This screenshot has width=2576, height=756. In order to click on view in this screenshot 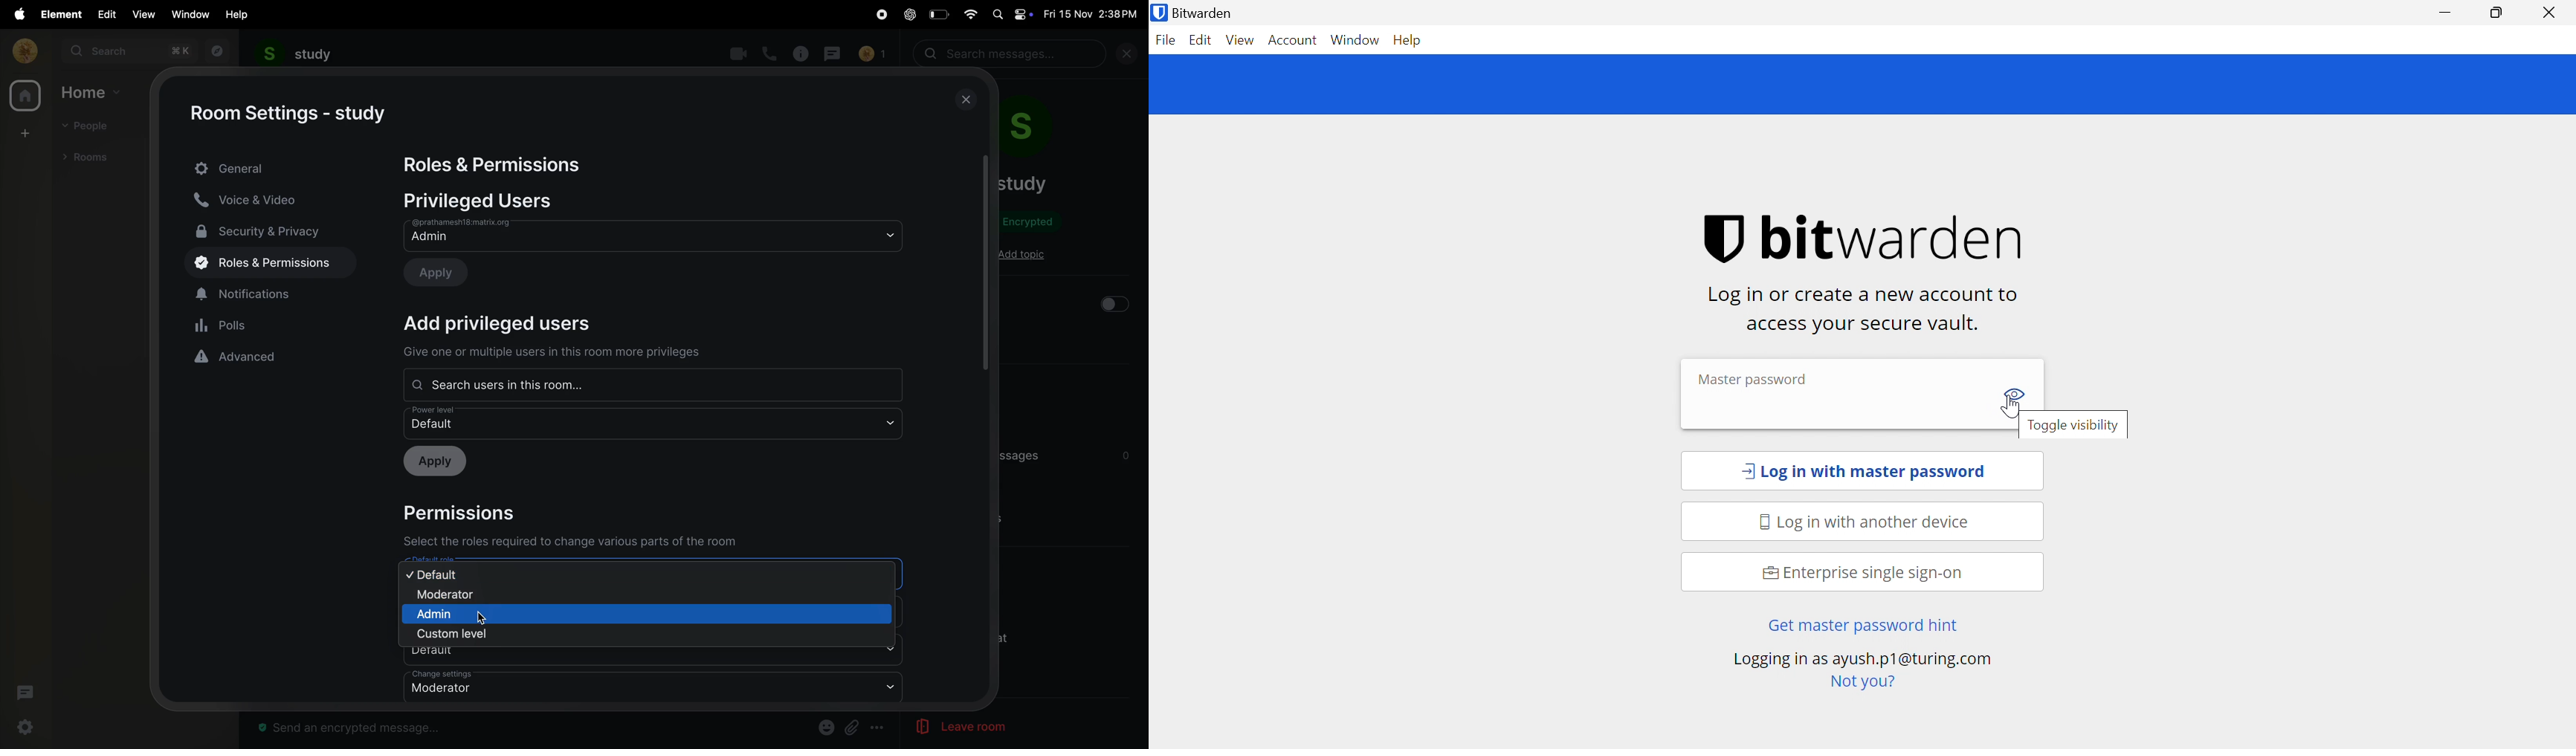, I will do `click(142, 14)`.